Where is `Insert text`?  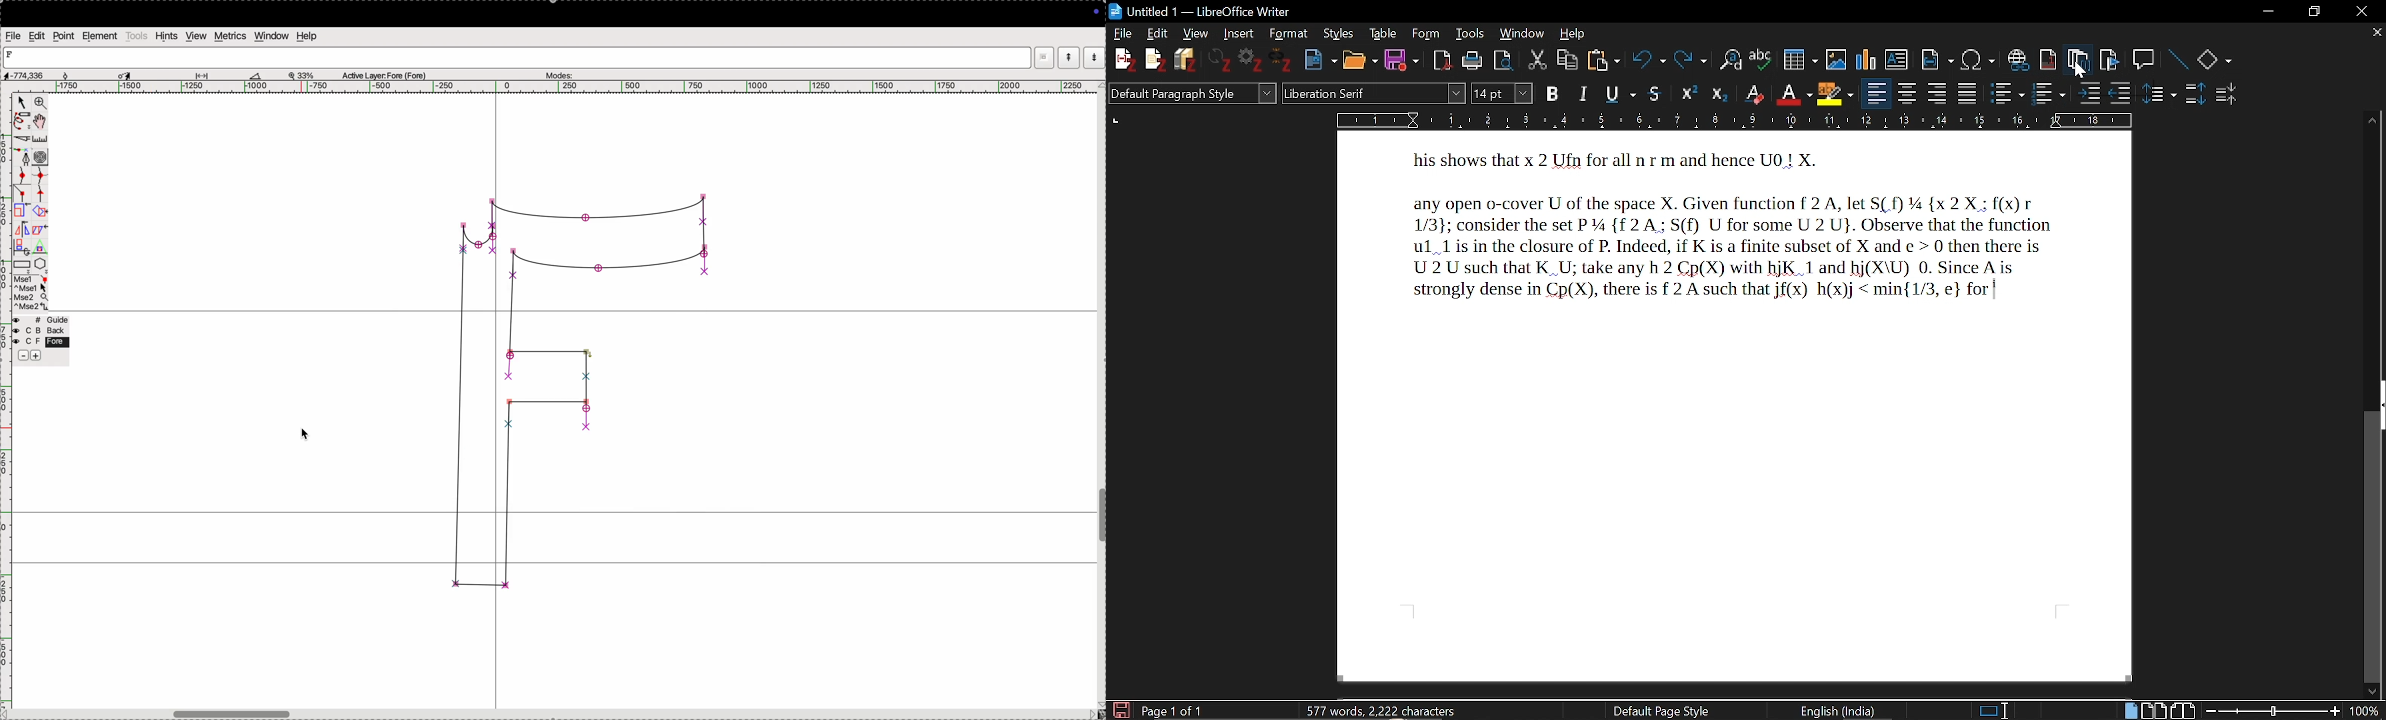 Insert text is located at coordinates (1898, 60).